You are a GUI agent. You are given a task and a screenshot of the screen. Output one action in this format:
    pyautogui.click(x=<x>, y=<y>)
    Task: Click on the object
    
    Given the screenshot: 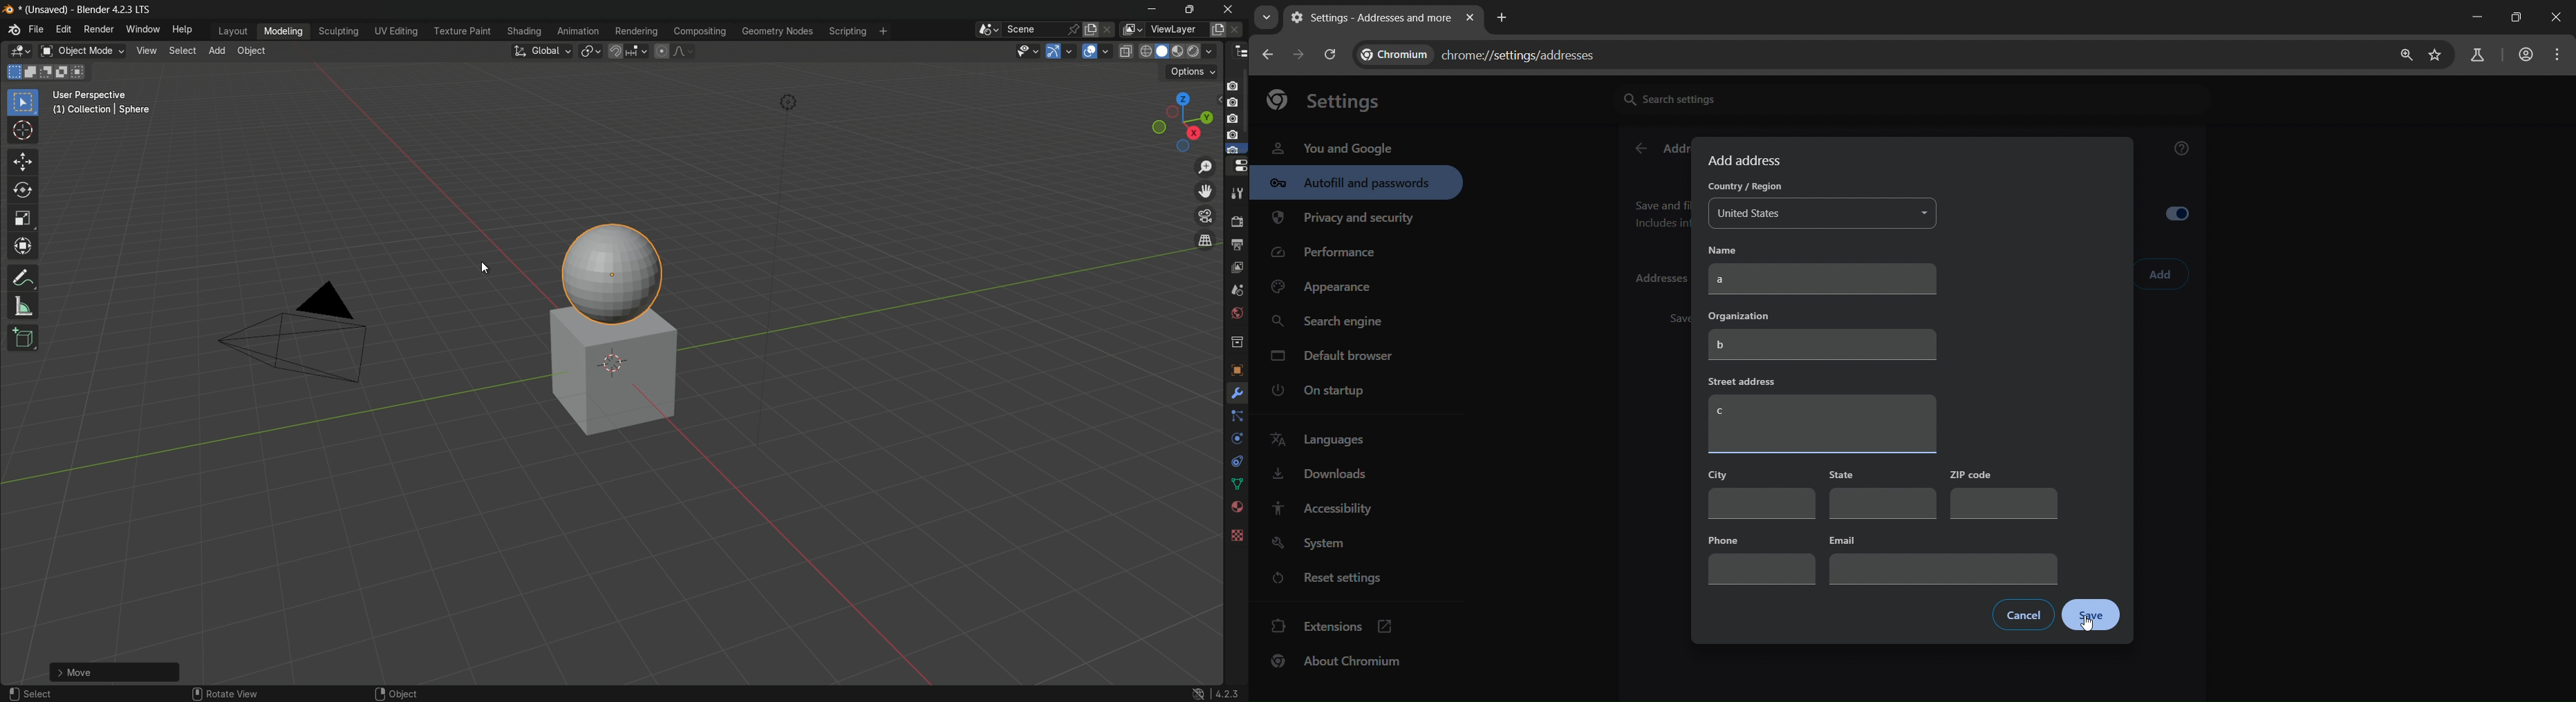 What is the action you would take?
    pyautogui.click(x=252, y=53)
    